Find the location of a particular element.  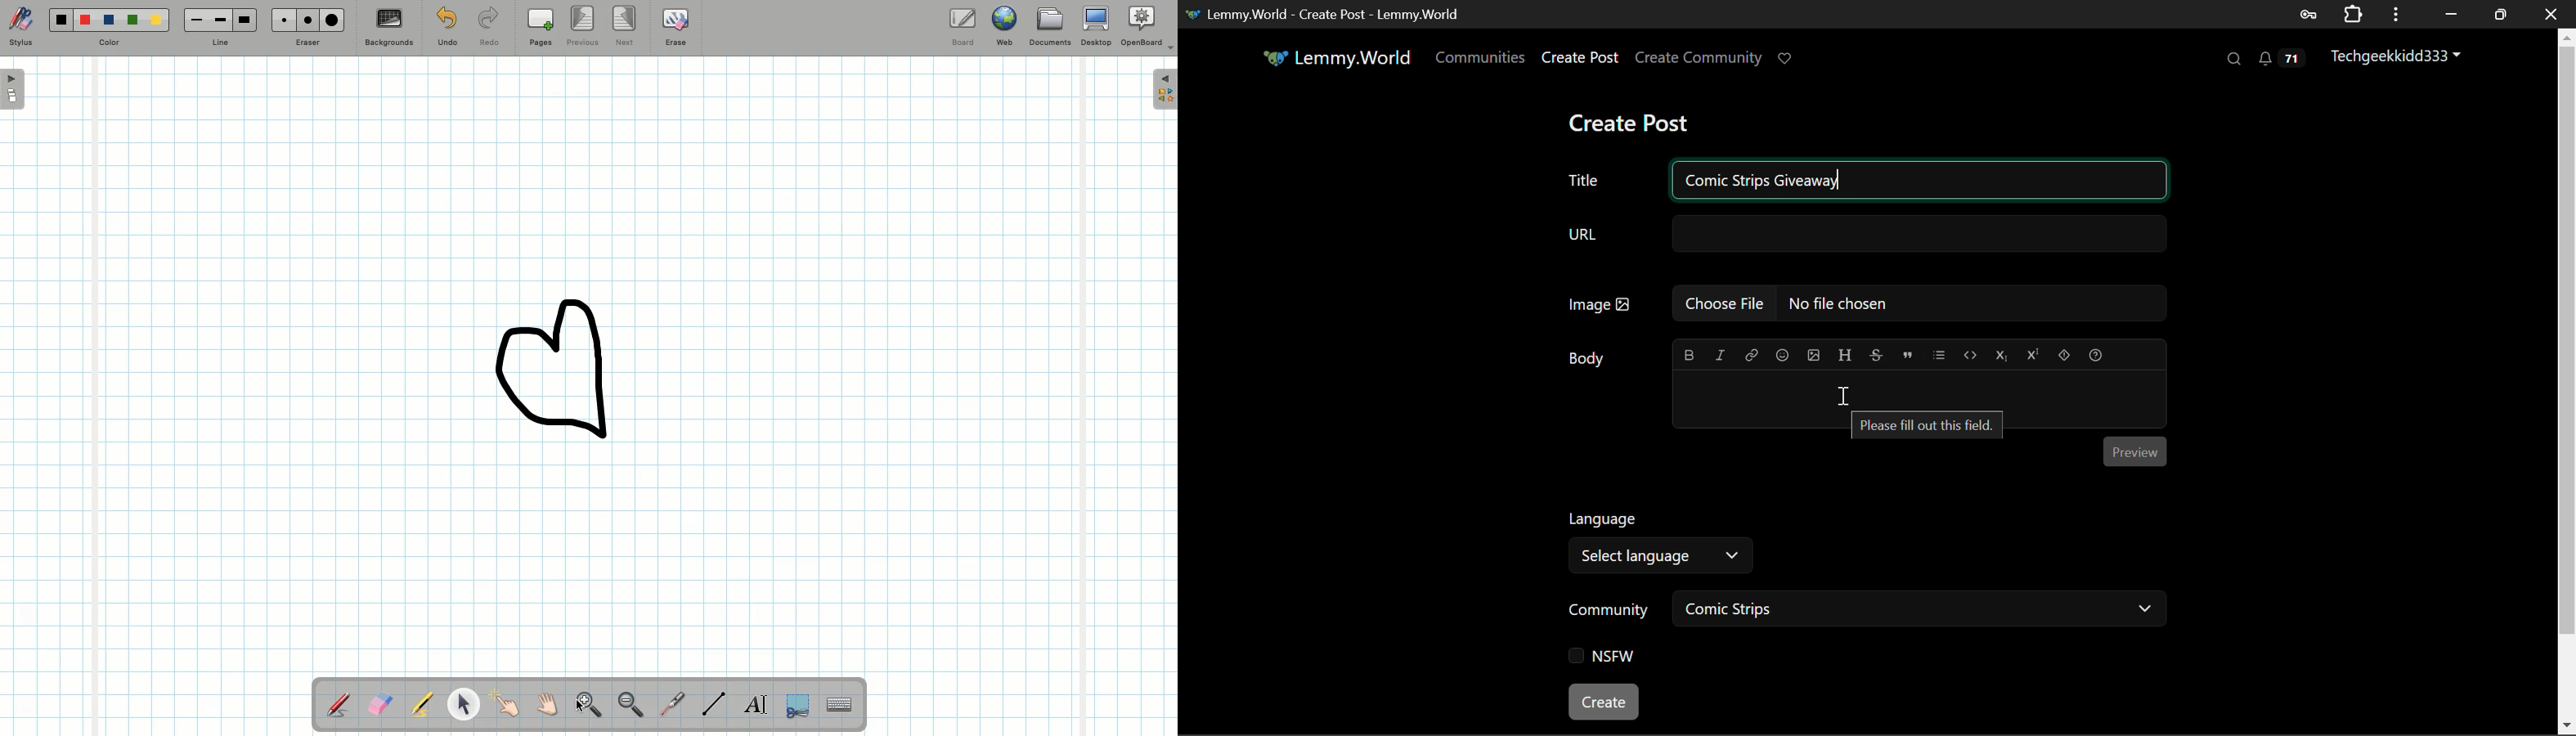

OpenBoard is located at coordinates (1147, 29).